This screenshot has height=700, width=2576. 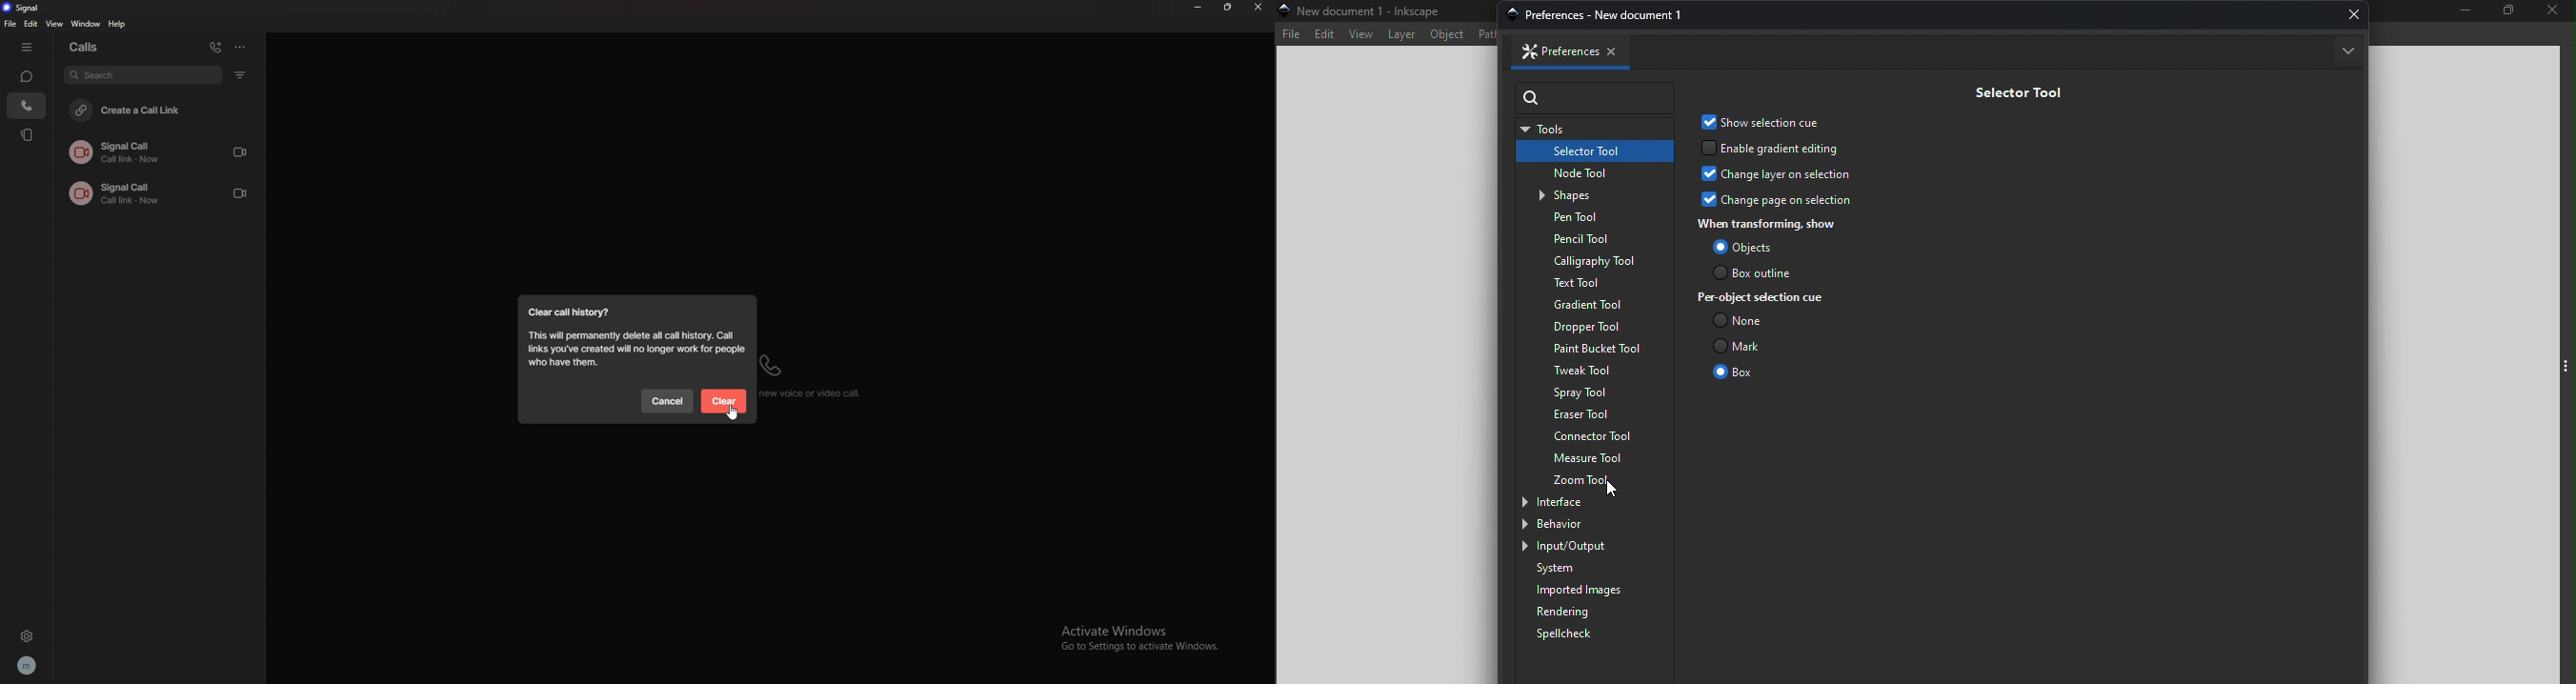 What do you see at coordinates (1605, 15) in the screenshot?
I see `preferences` at bounding box center [1605, 15].